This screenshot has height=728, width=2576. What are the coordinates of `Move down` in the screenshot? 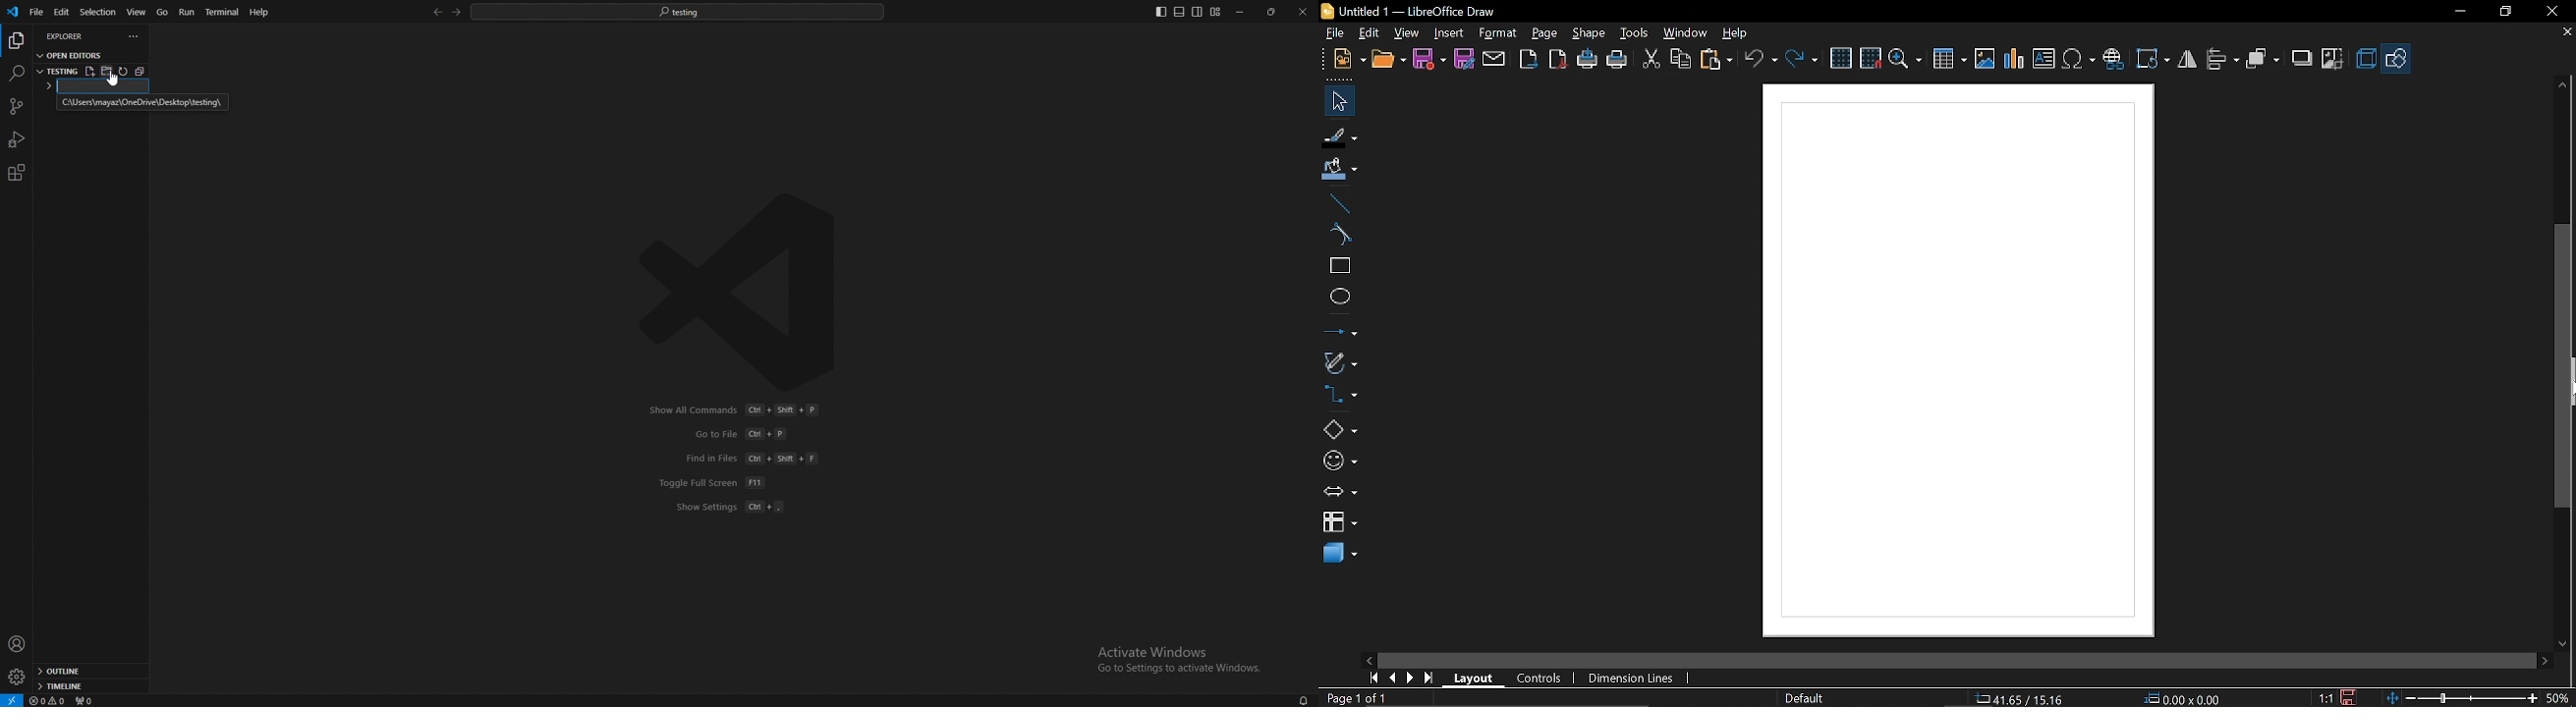 It's located at (2562, 643).